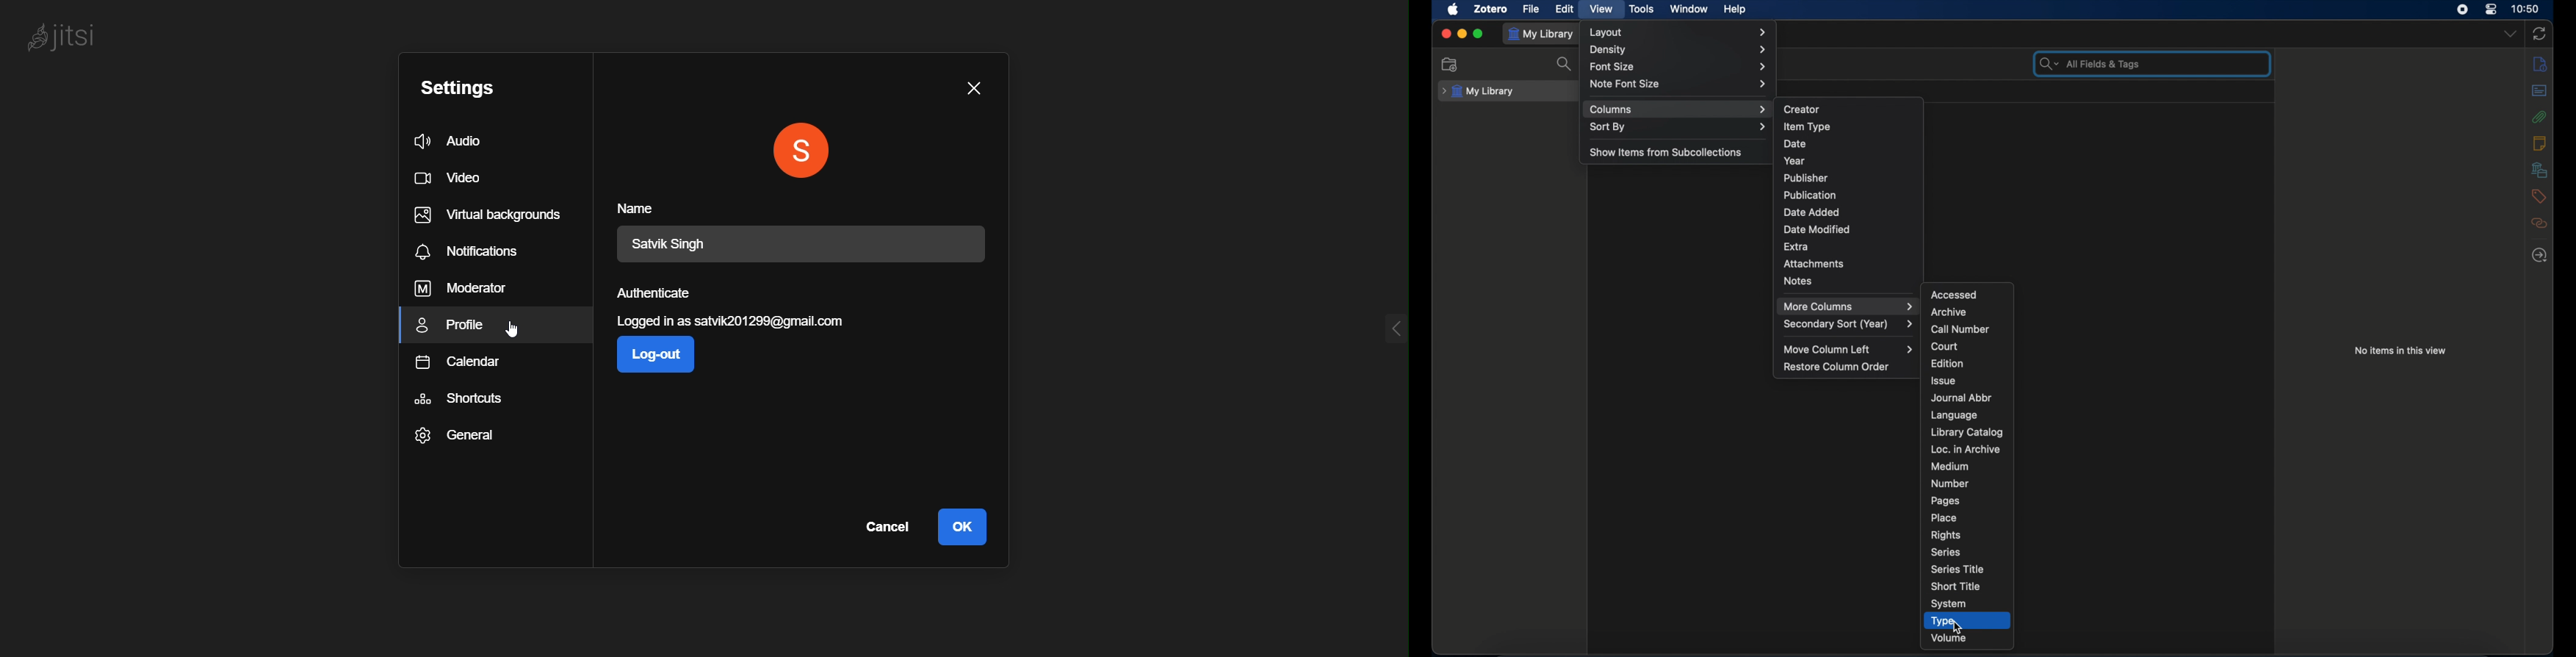 The image size is (2576, 672). I want to click on cursor, so click(1956, 627).